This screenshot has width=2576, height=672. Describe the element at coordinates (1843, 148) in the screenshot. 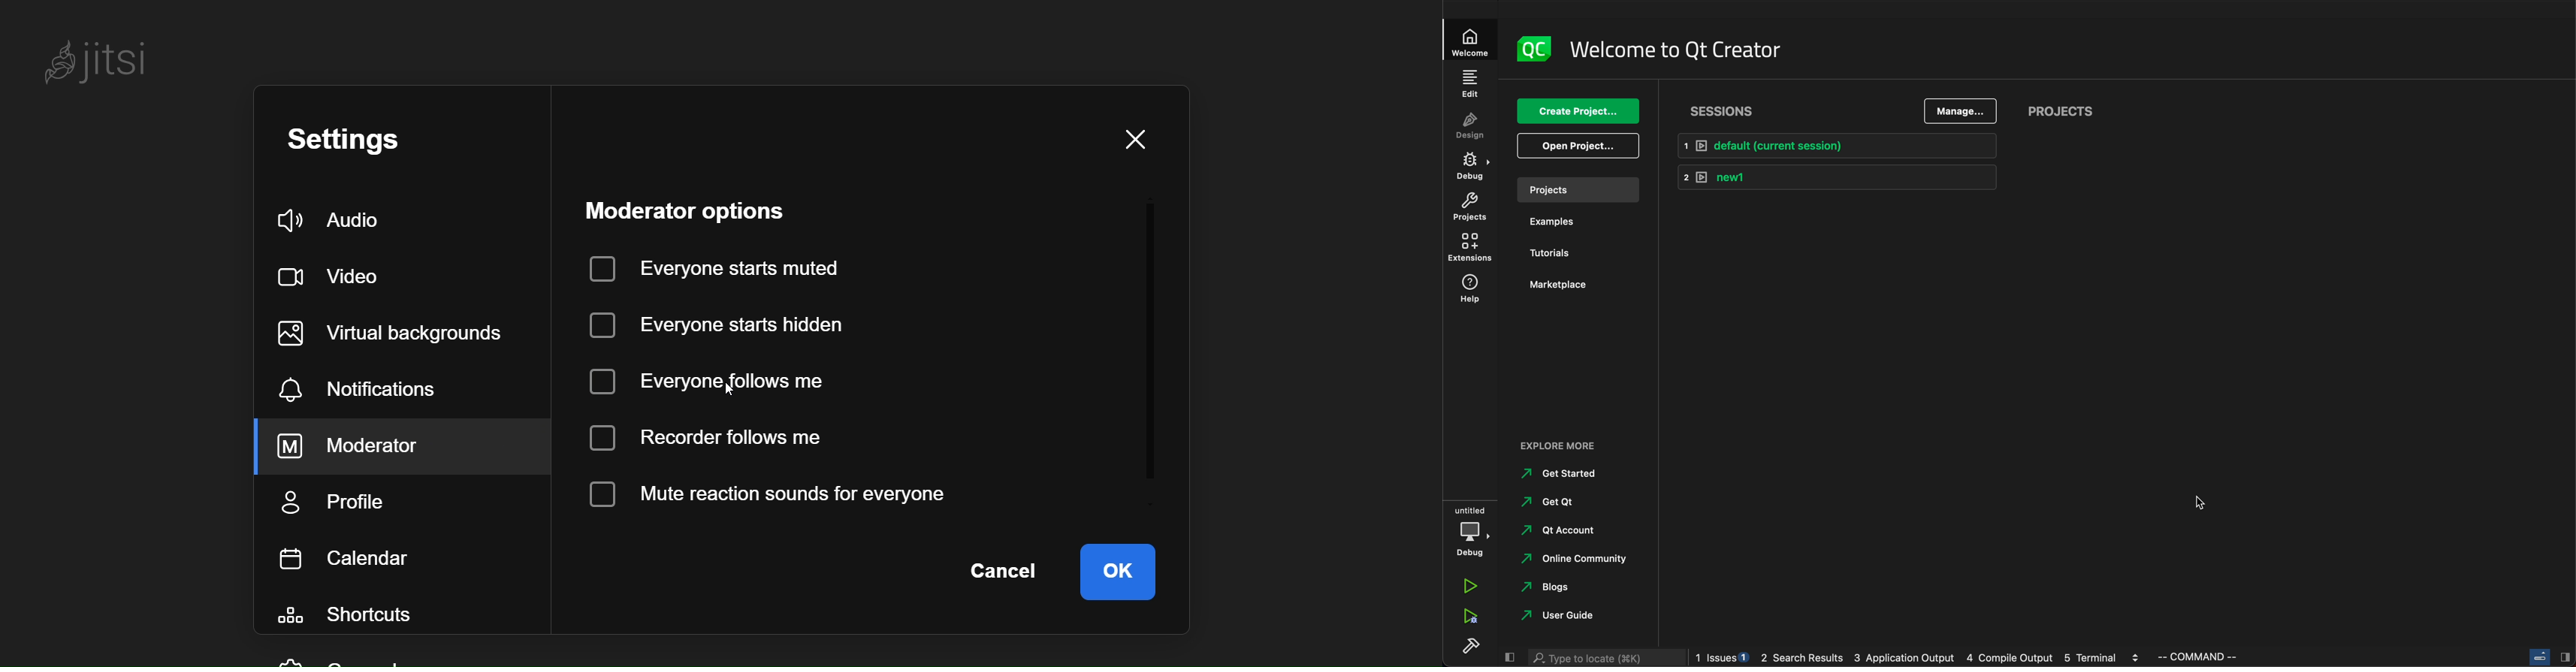

I see `default` at that location.